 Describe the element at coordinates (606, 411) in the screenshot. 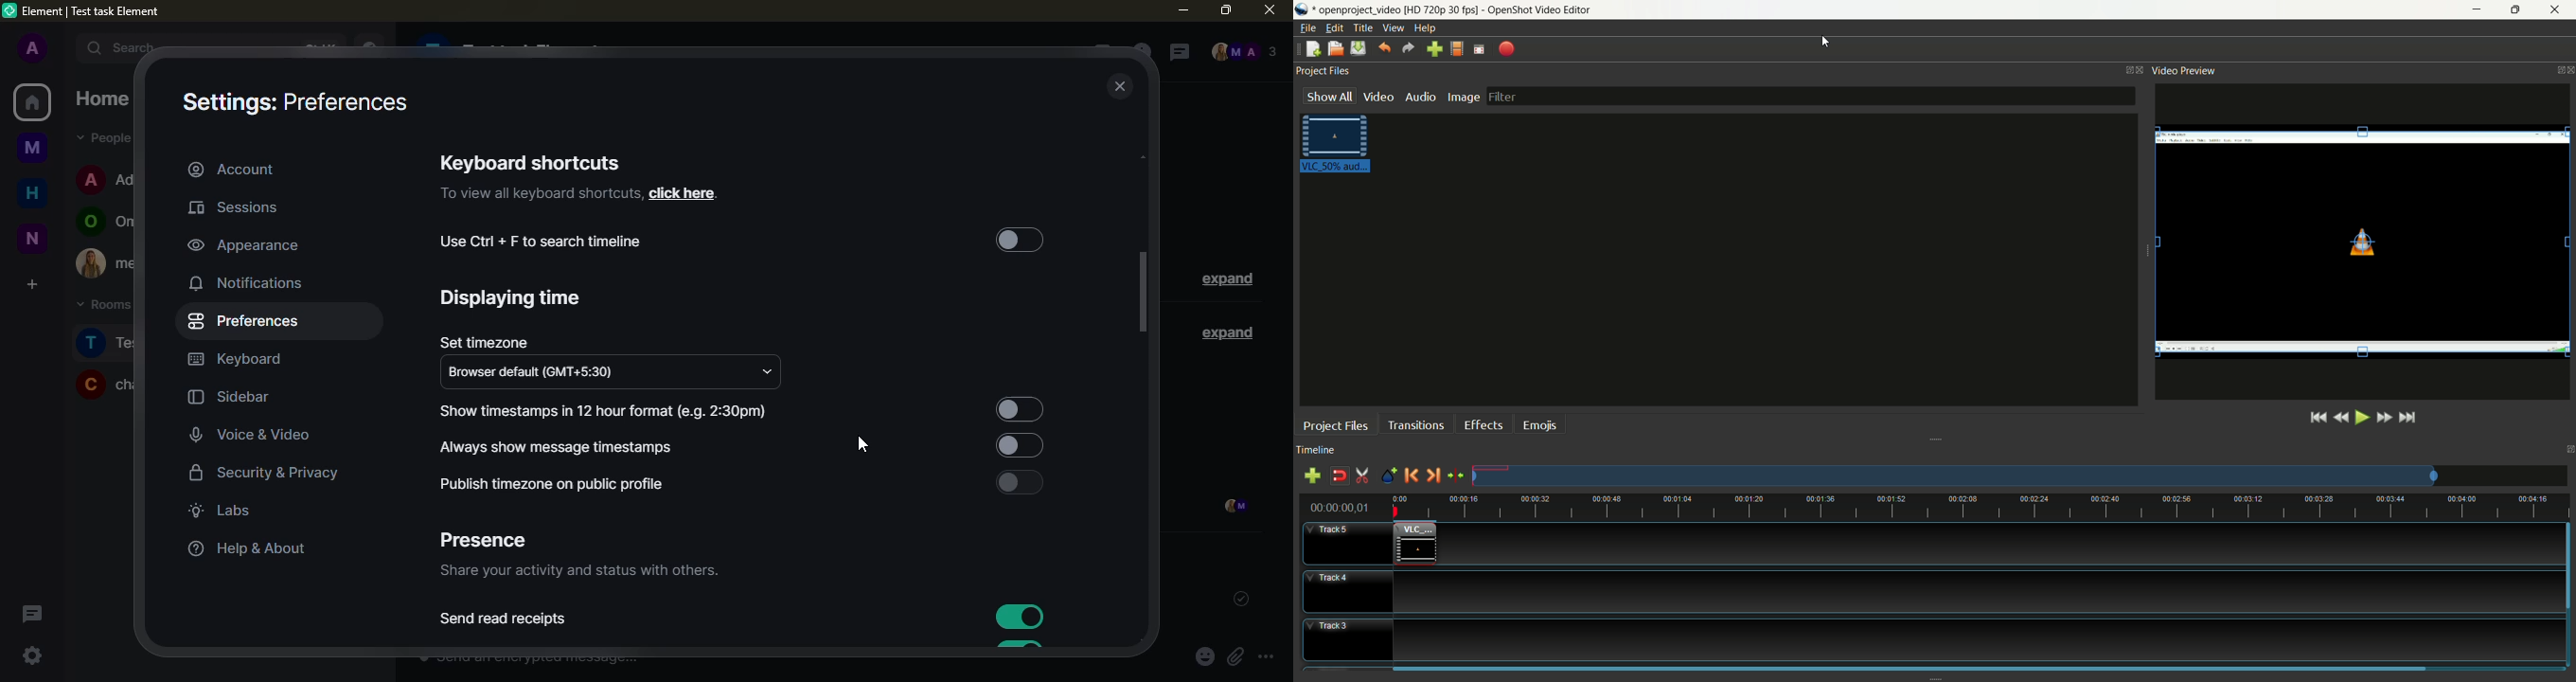

I see `show timestamp` at that location.